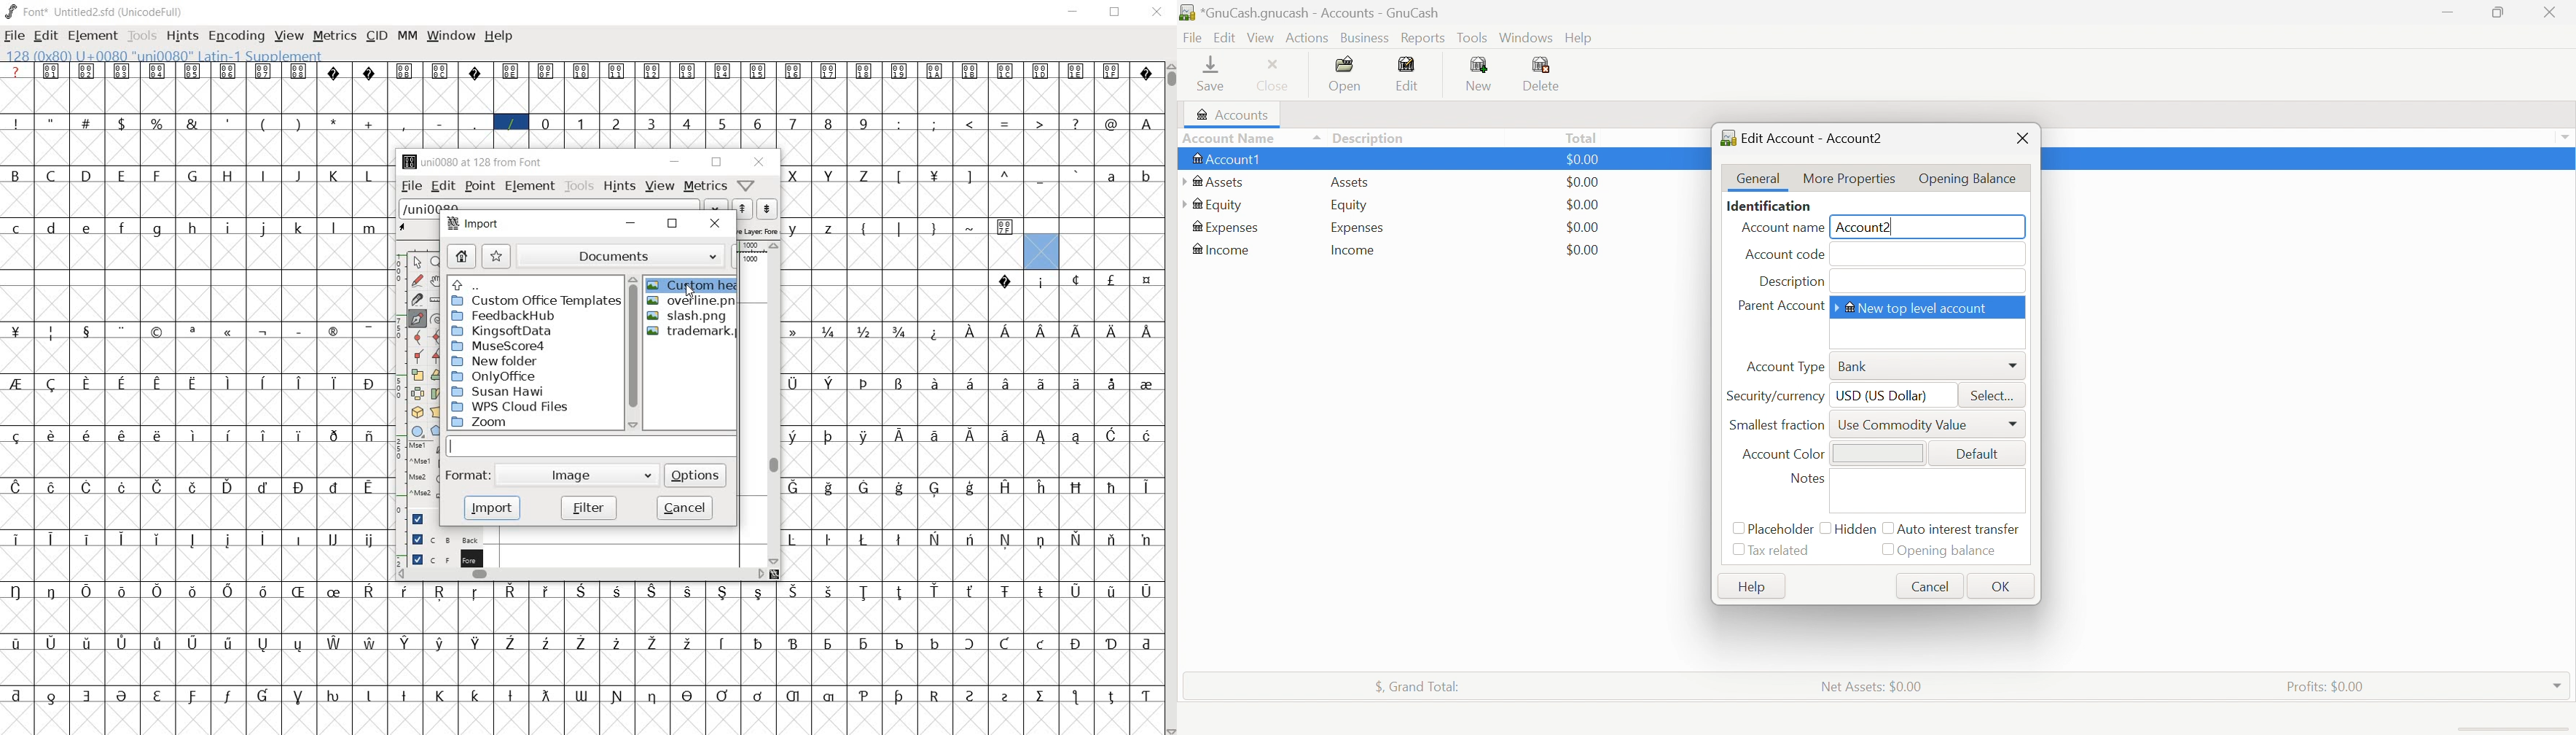 The width and height of the screenshot is (2576, 756). I want to click on glyph, so click(121, 123).